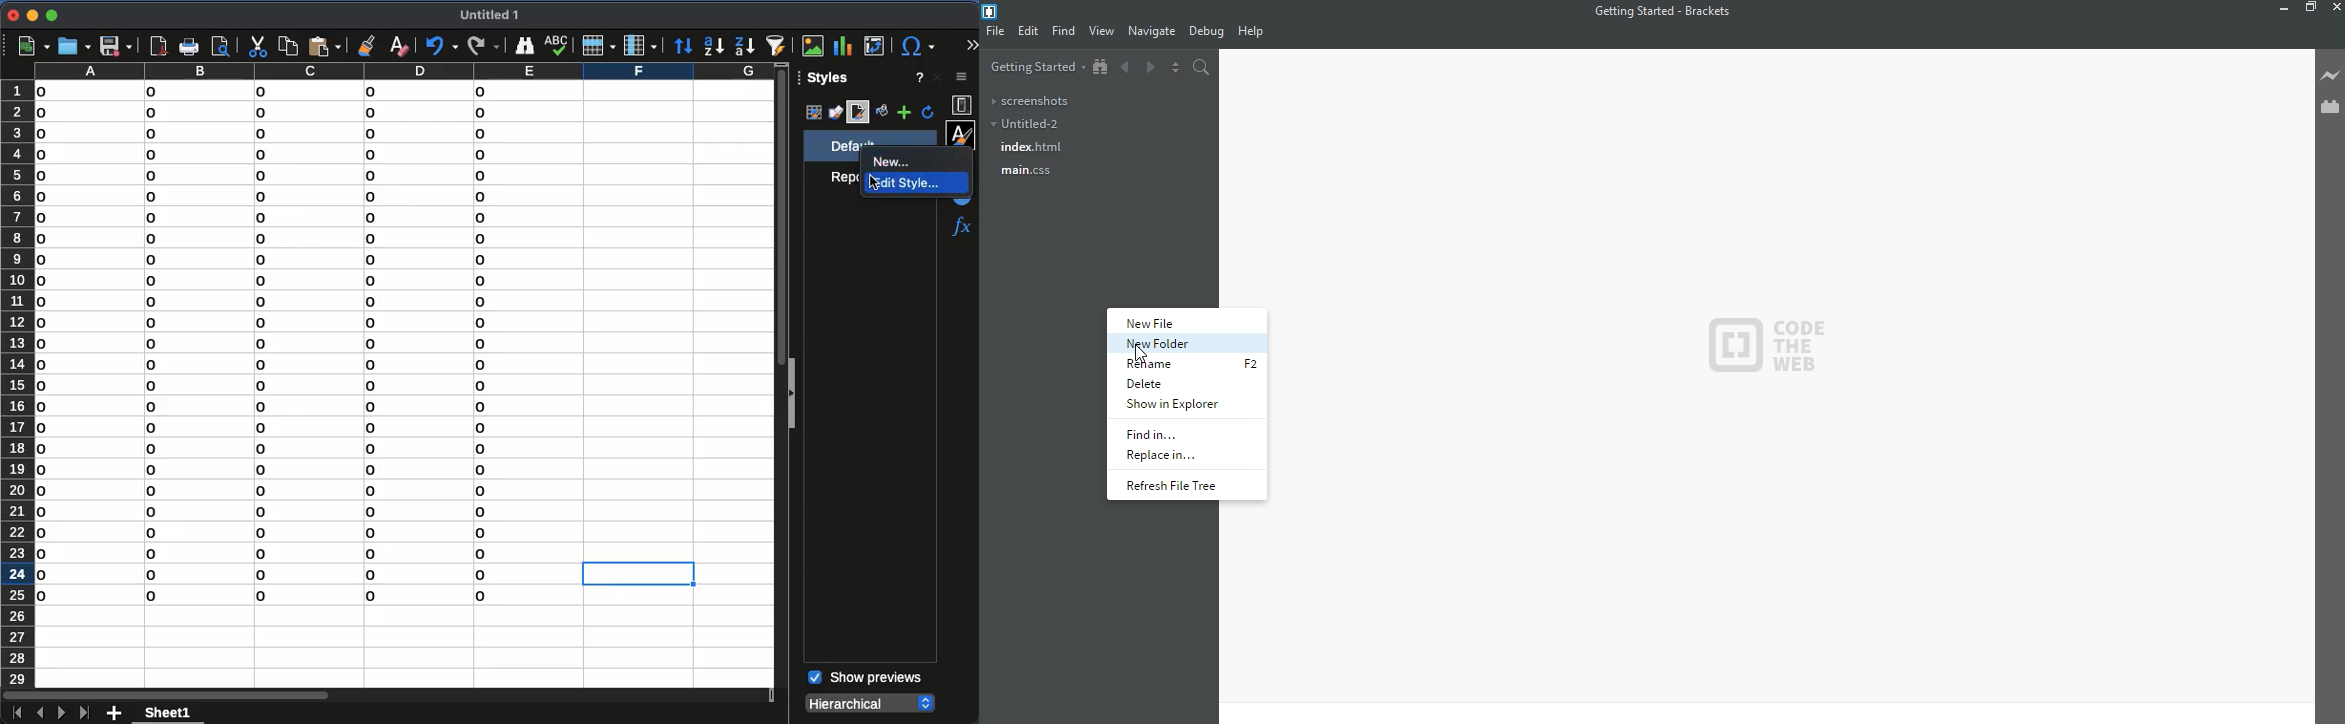 Image resolution: width=2352 pixels, height=728 pixels. What do you see at coordinates (874, 182) in the screenshot?
I see `cursor` at bounding box center [874, 182].